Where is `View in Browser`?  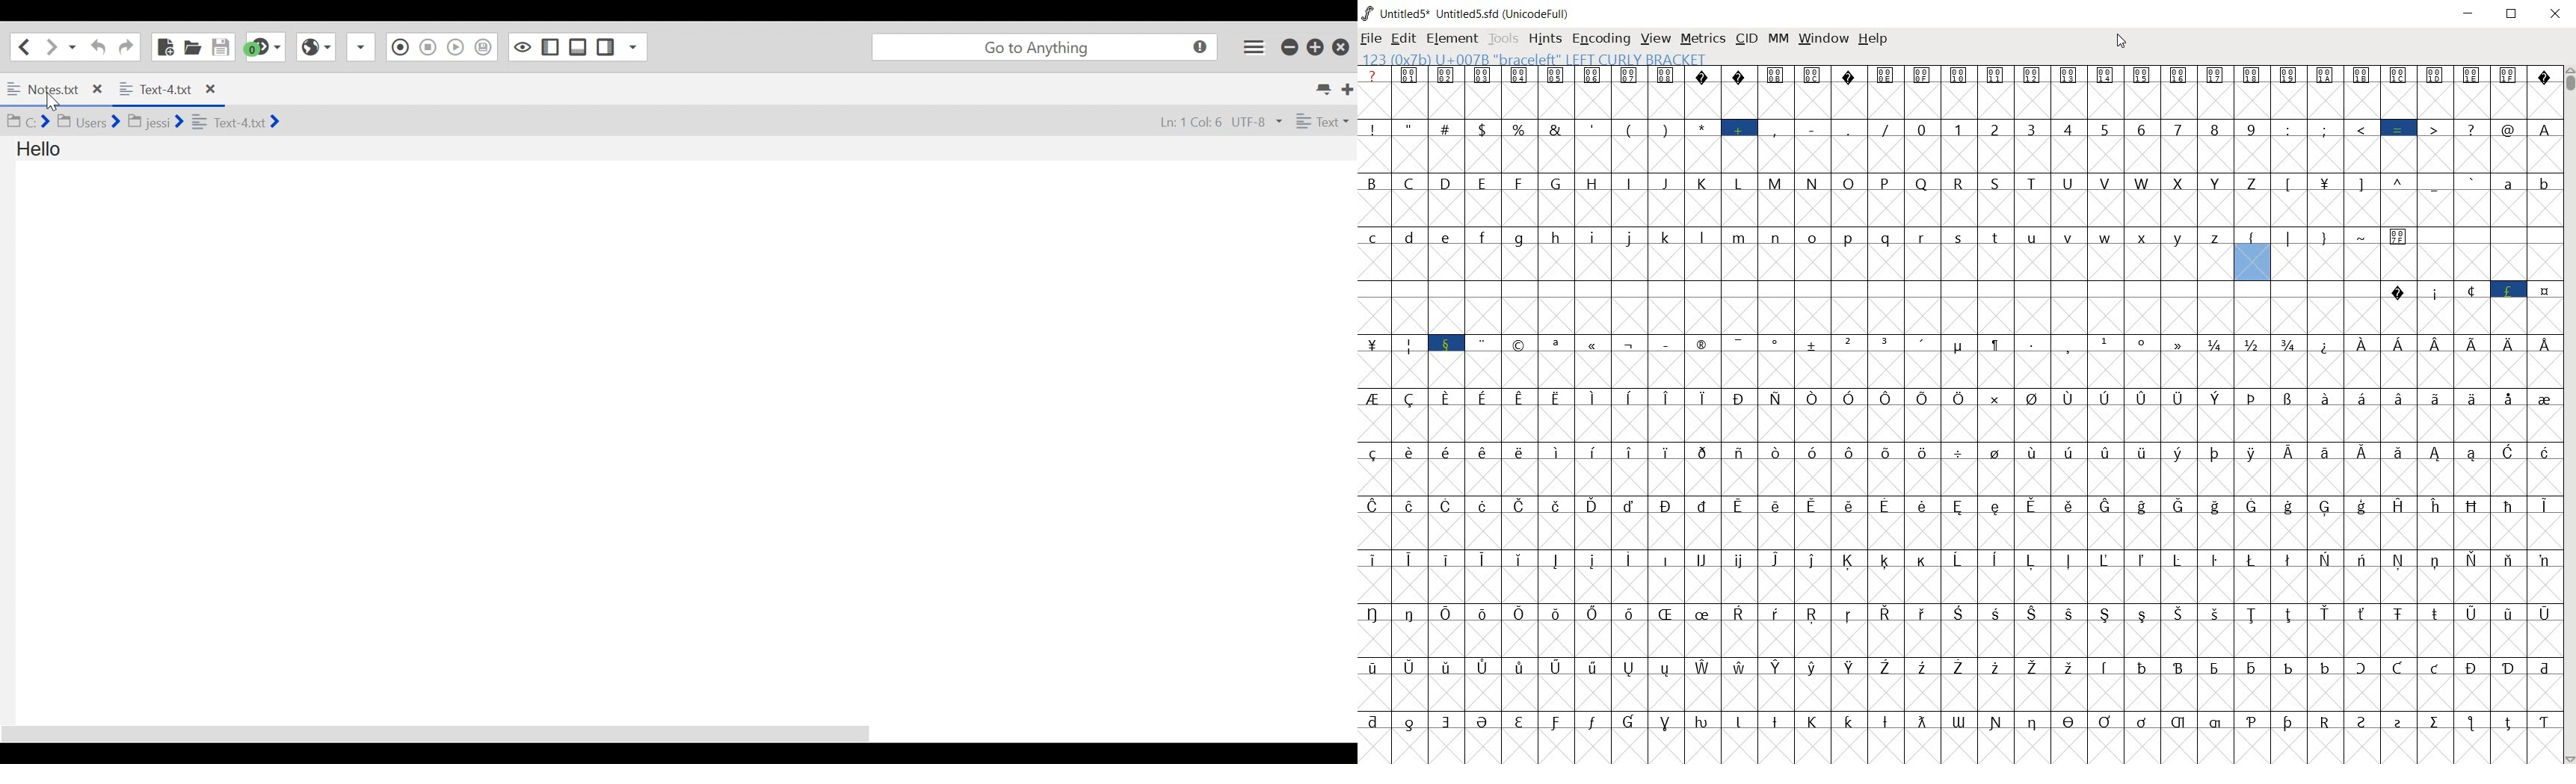 View in Browser is located at coordinates (317, 47).